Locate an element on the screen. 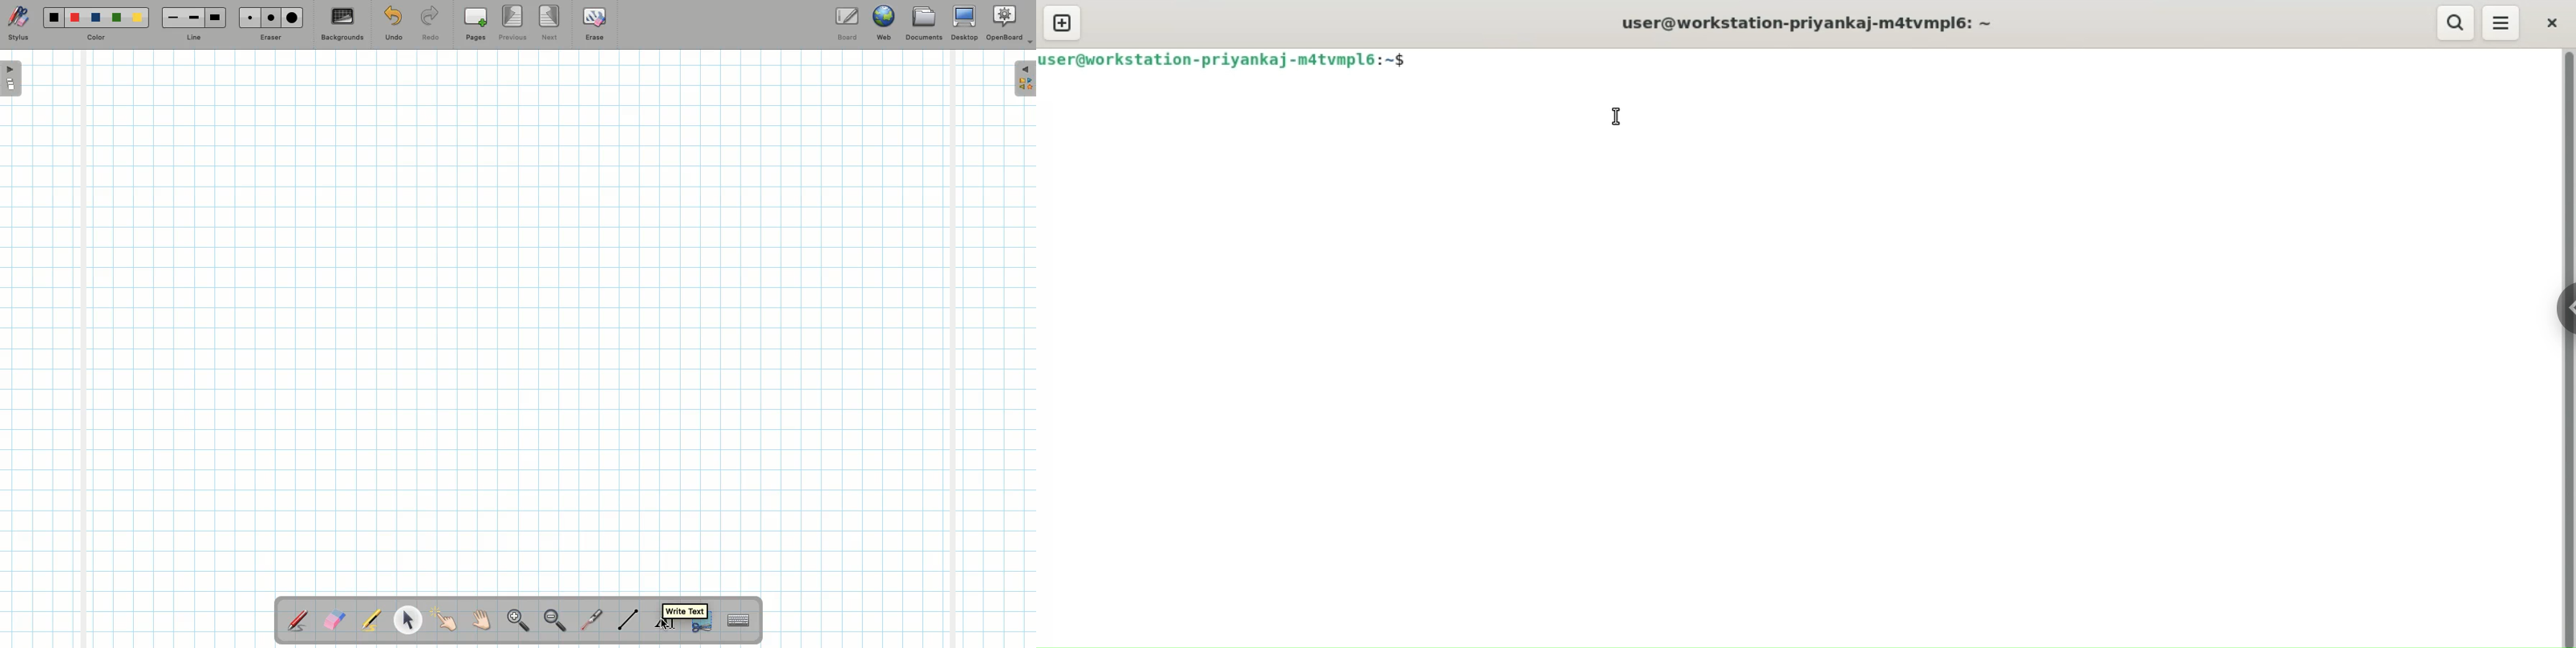  Stylus is located at coordinates (18, 24).